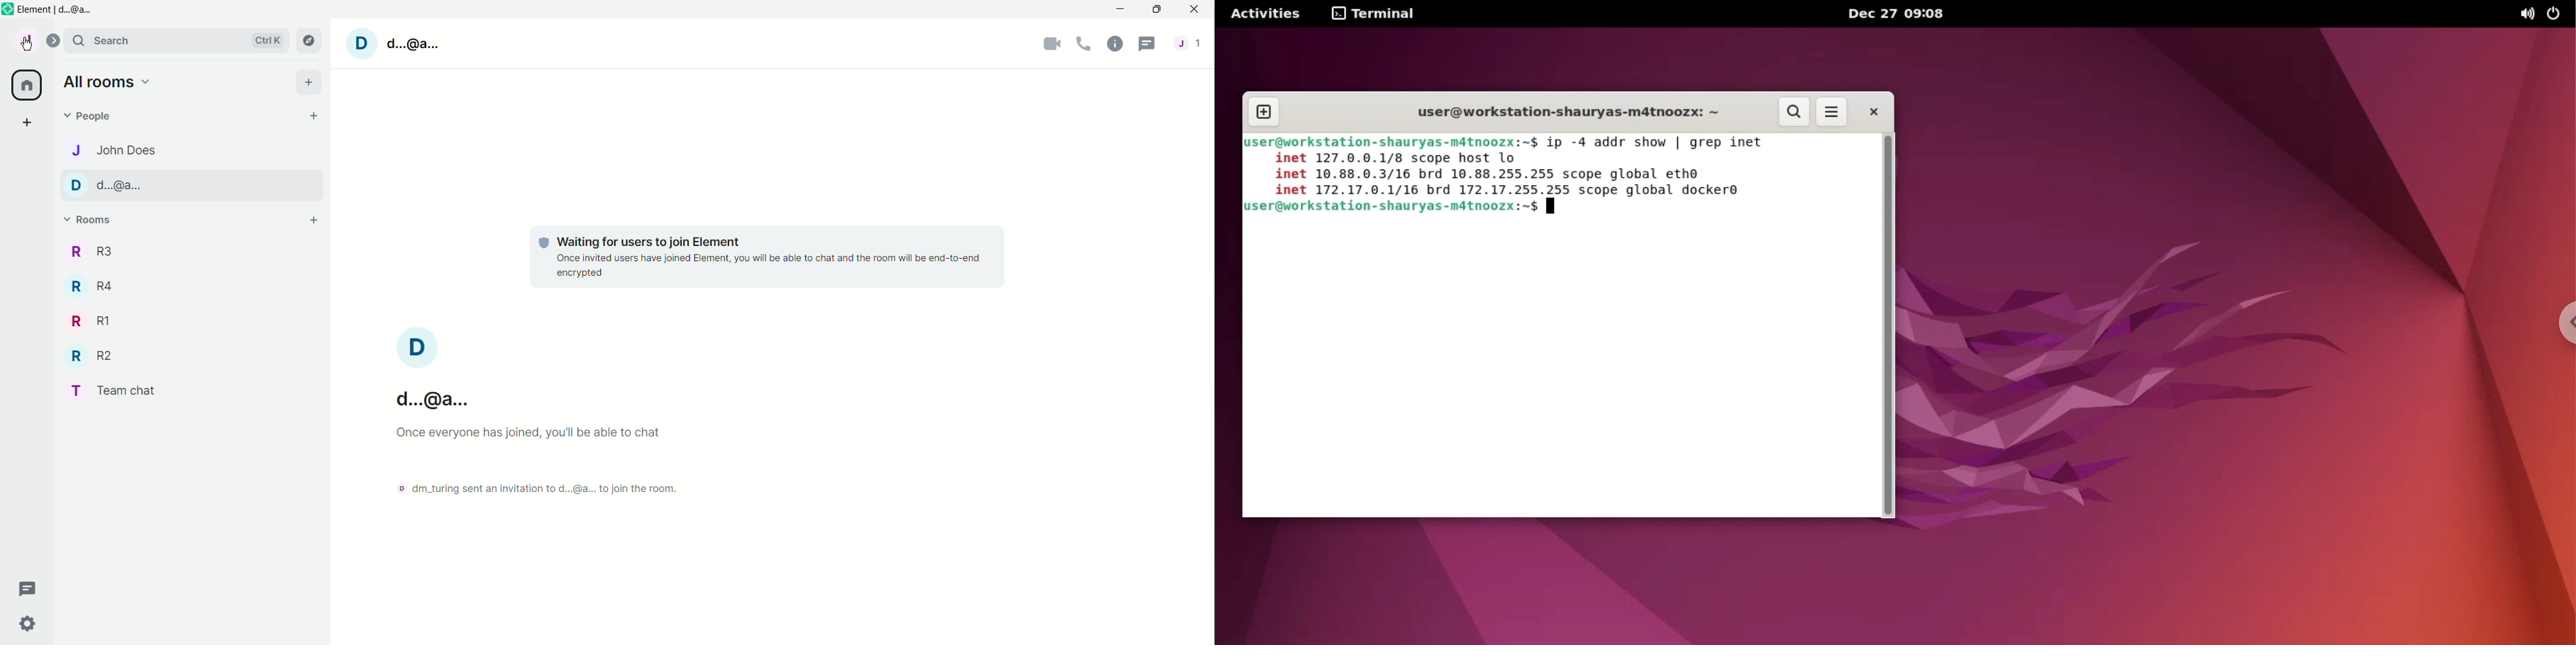  I want to click on All rooms, so click(25, 85).